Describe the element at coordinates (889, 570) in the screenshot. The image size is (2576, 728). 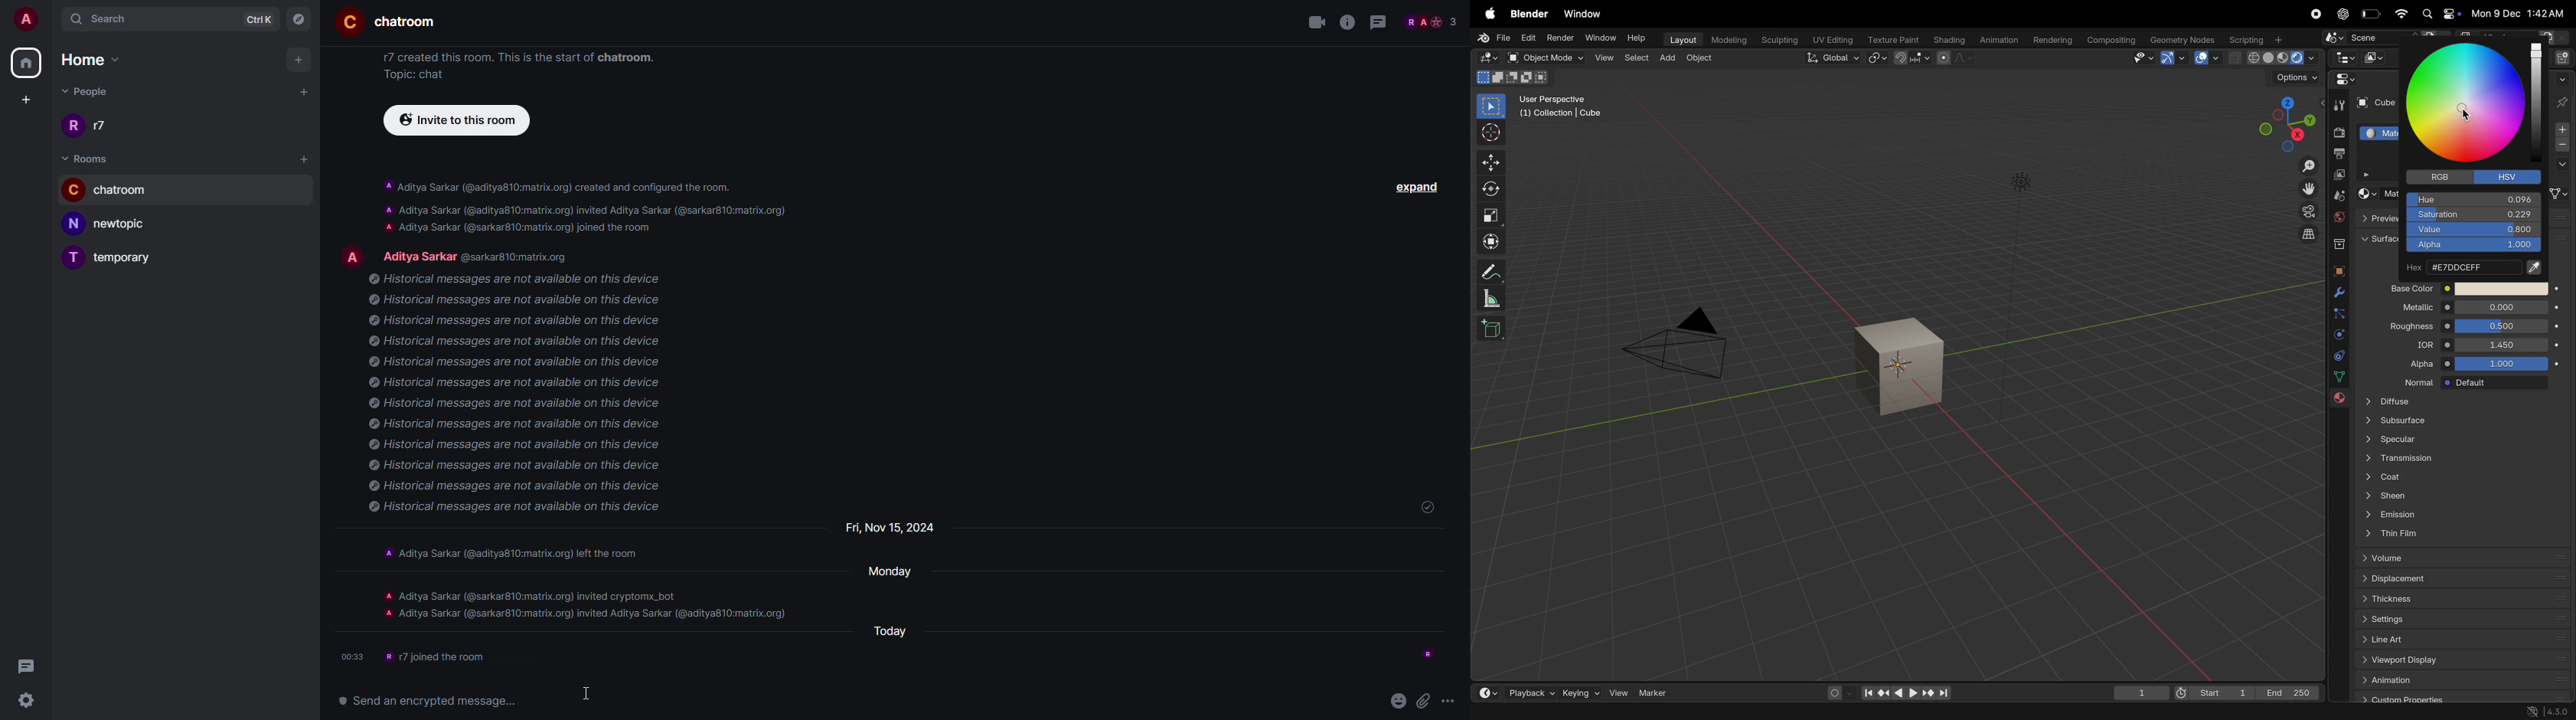
I see `day` at that location.